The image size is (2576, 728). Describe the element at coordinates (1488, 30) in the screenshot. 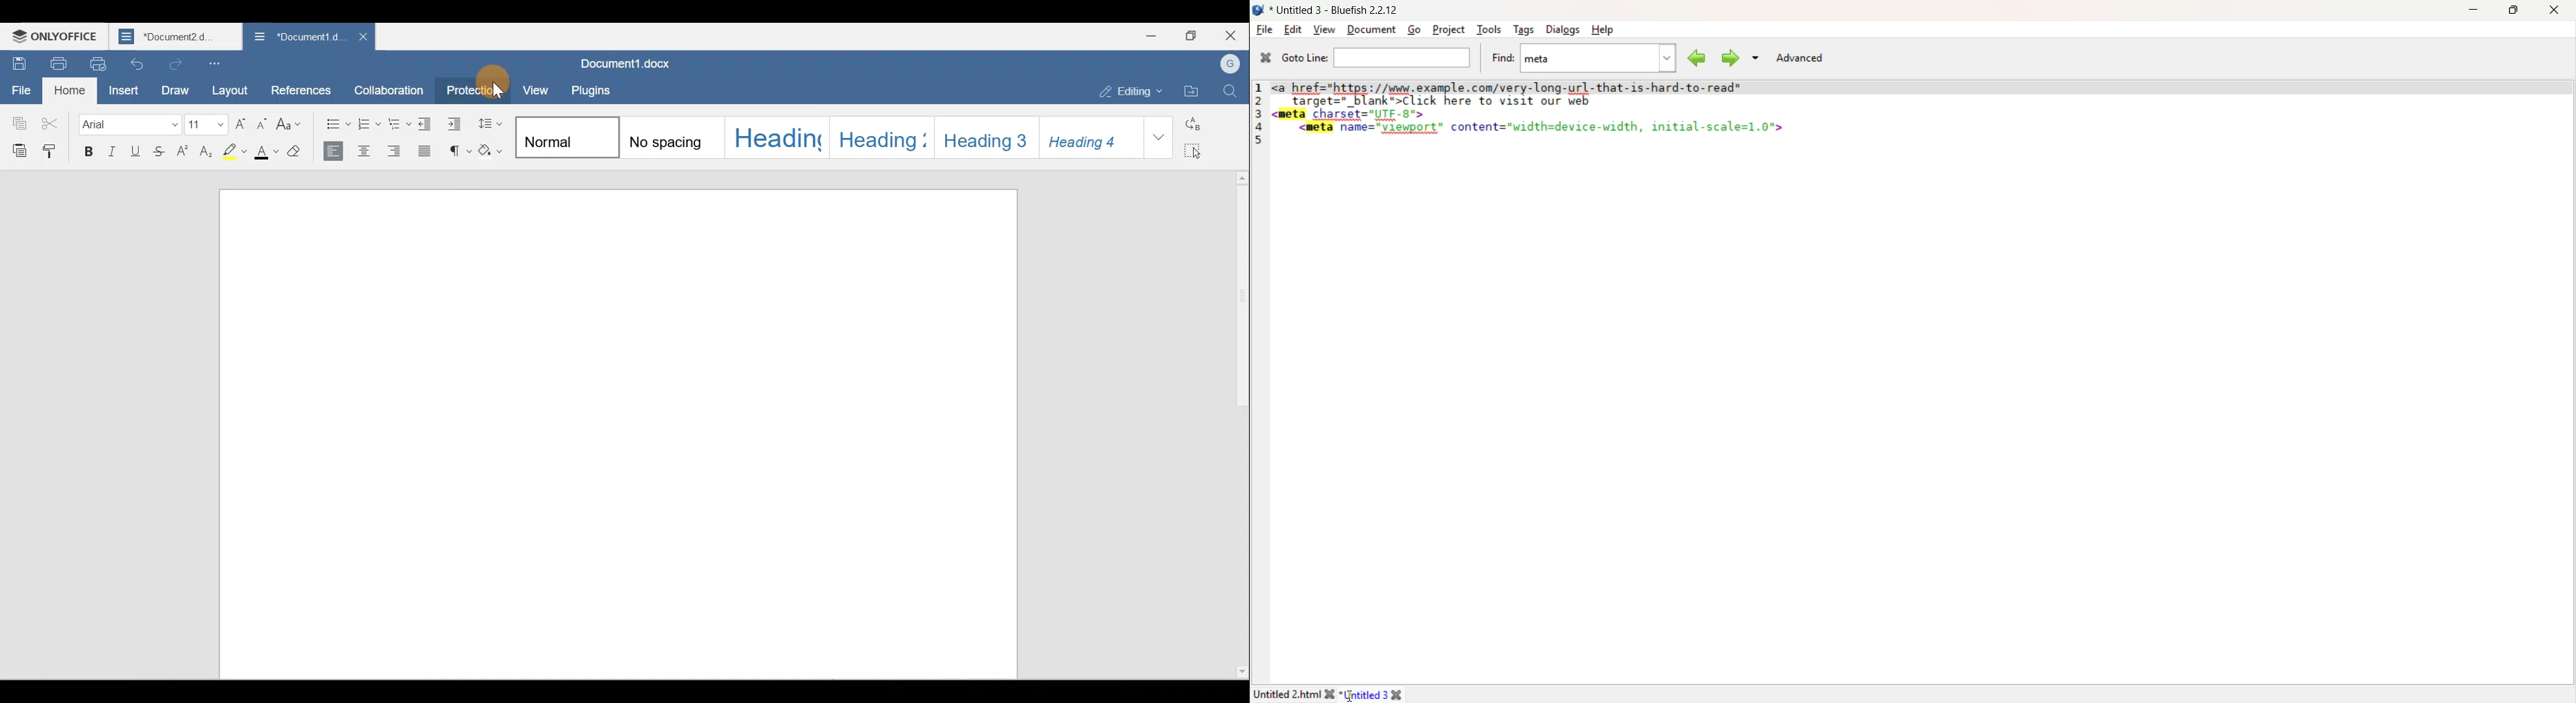

I see `Tools` at that location.